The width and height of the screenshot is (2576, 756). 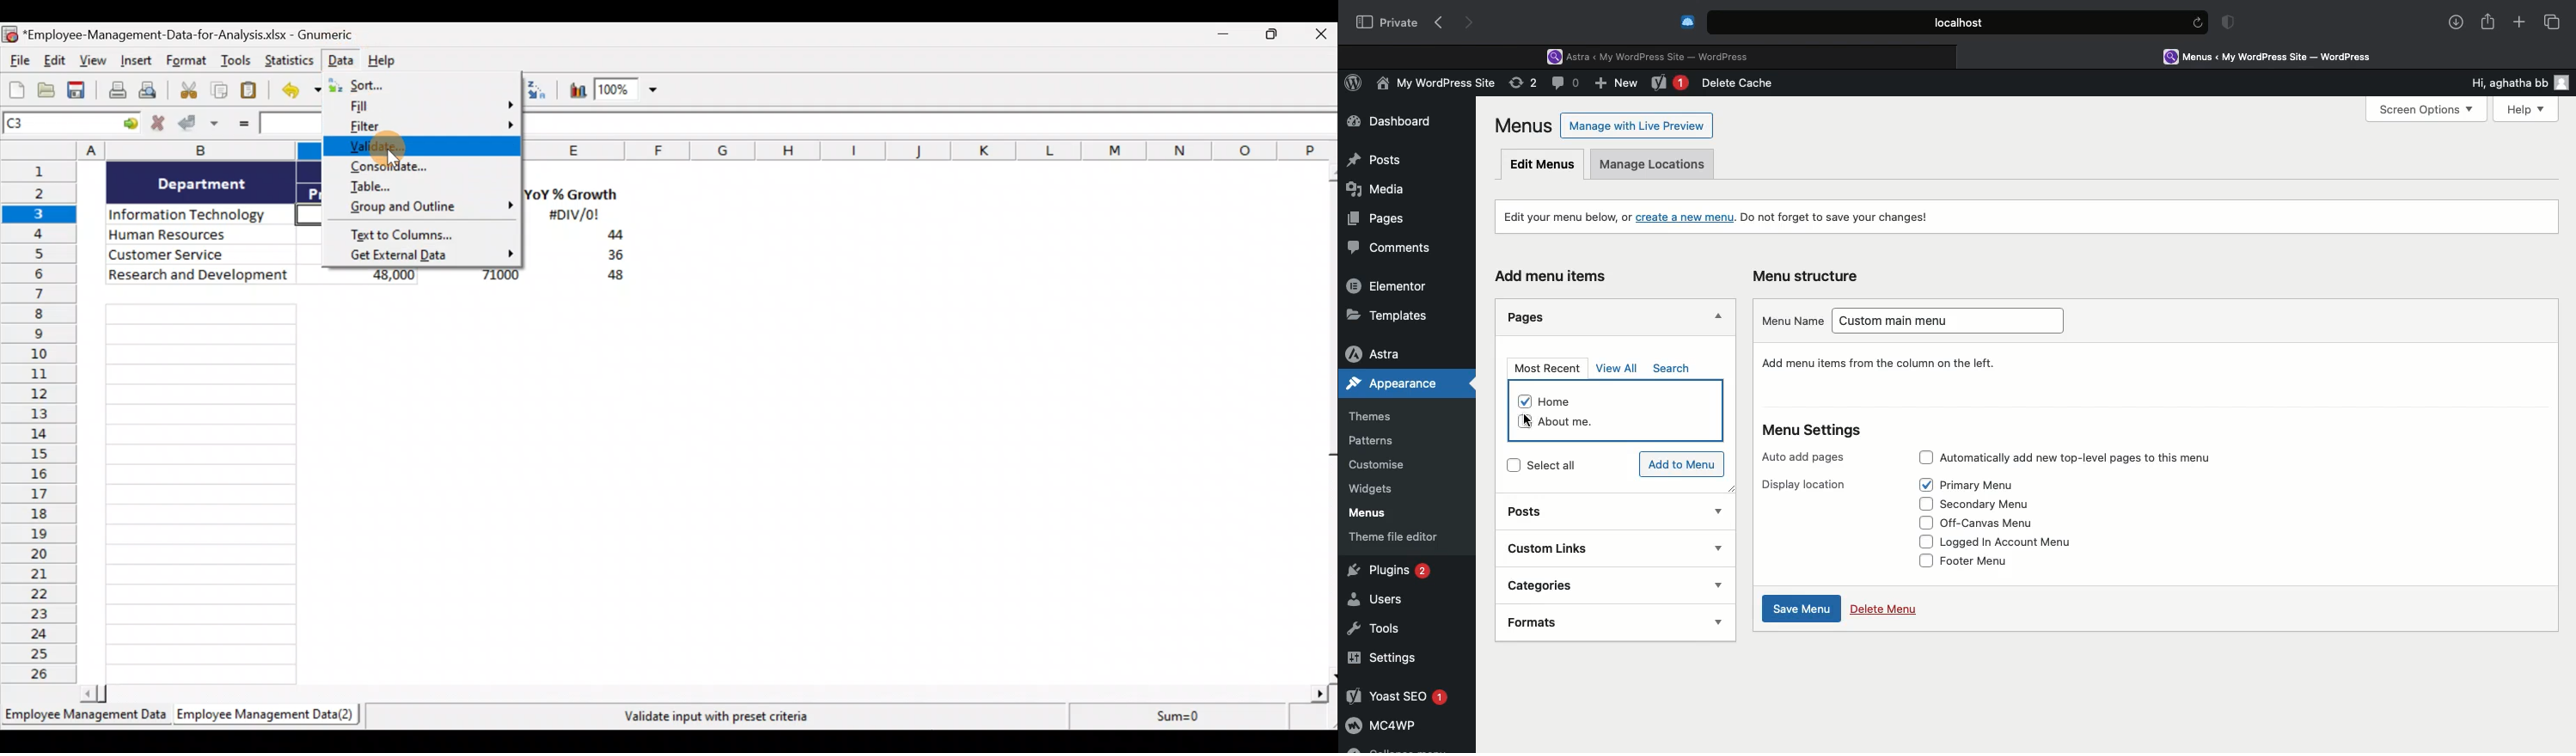 I want to click on Scroll bar, so click(x=709, y=691).